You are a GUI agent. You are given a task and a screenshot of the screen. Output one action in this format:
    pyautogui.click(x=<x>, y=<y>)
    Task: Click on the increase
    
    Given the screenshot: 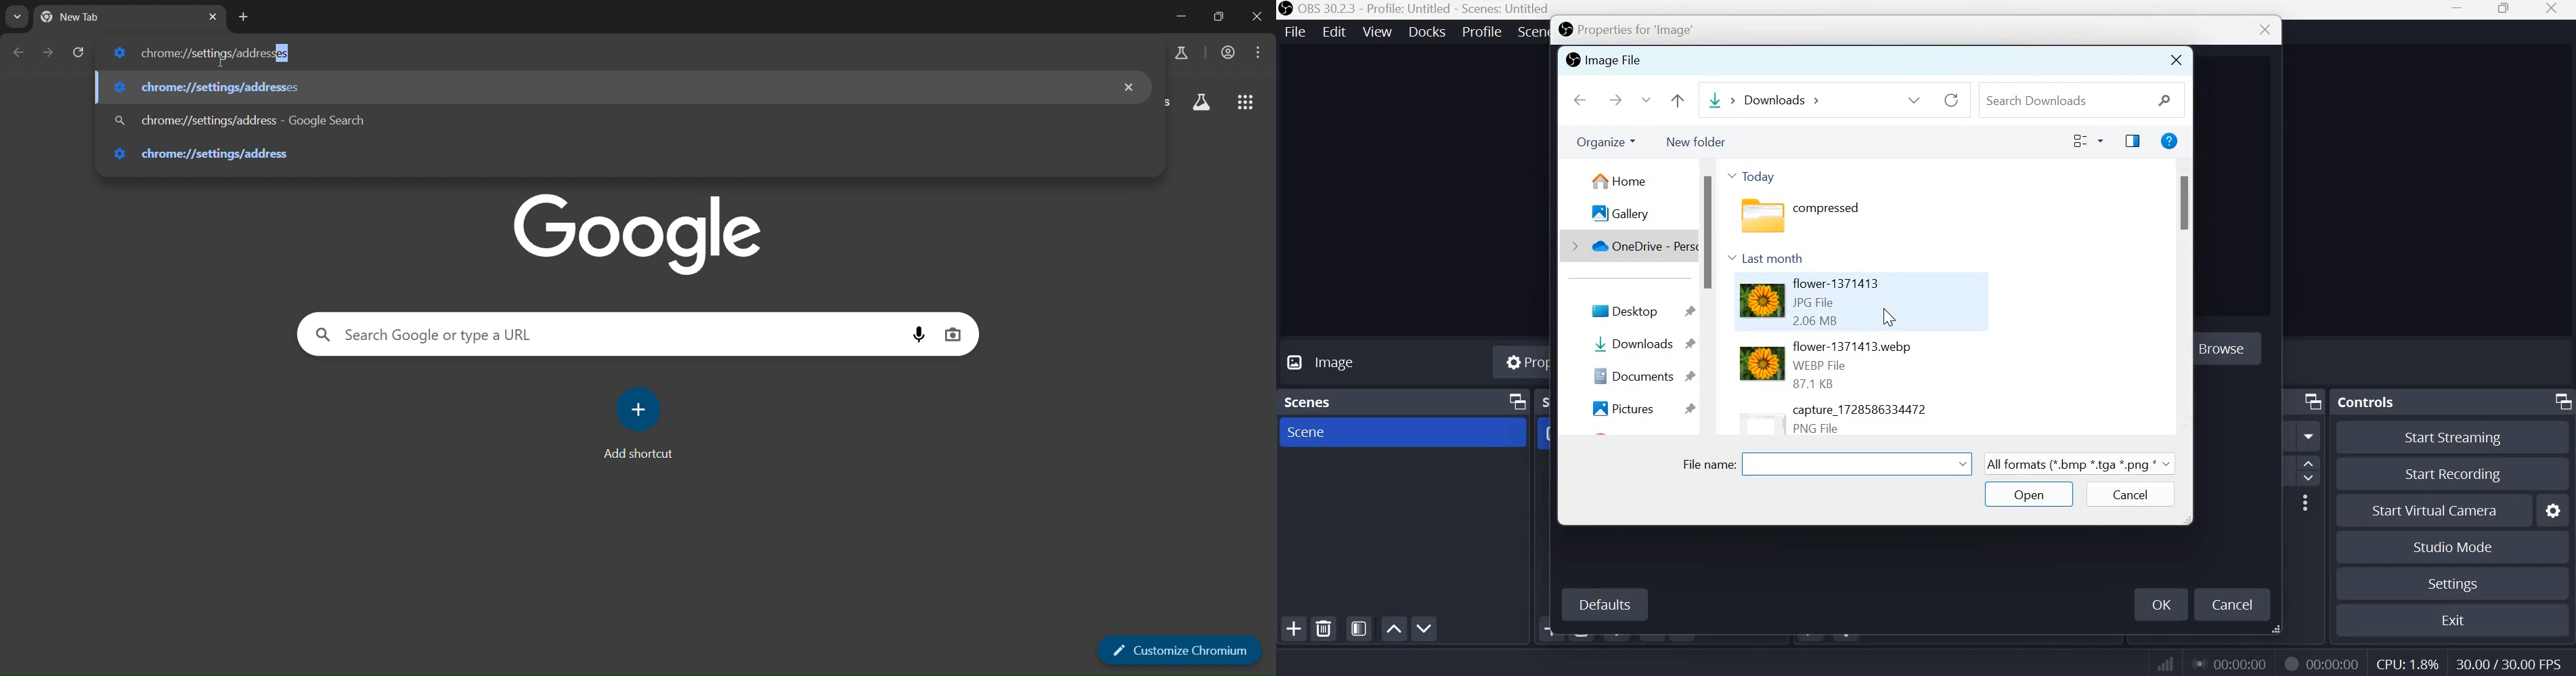 What is the action you would take?
    pyautogui.click(x=2313, y=464)
    